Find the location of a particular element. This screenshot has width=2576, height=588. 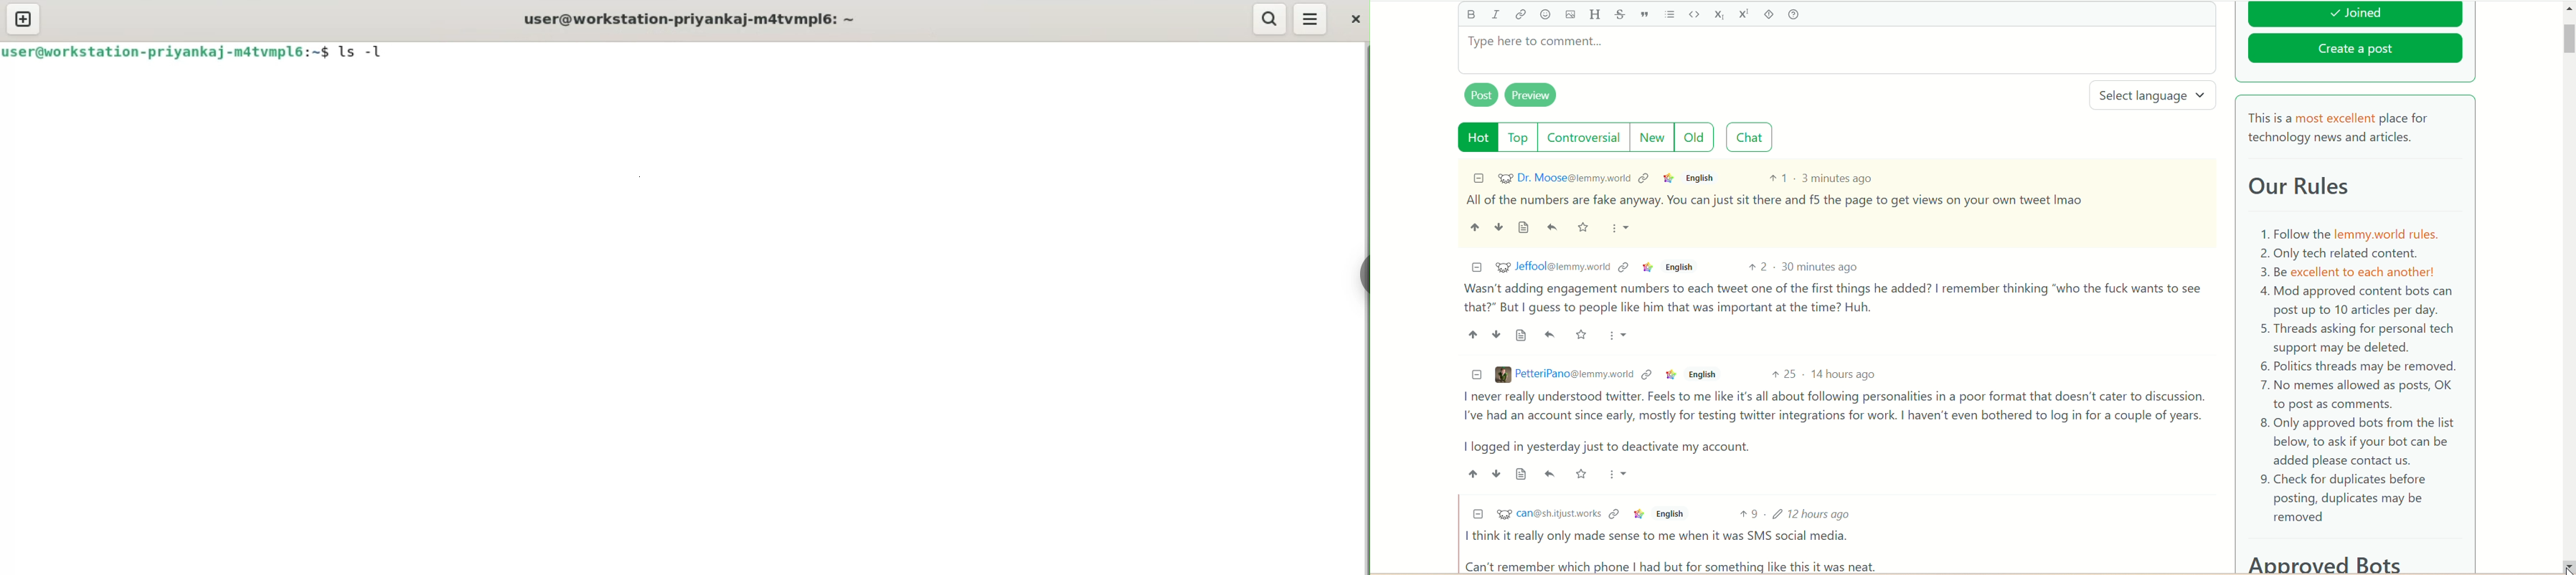

post is located at coordinates (1481, 94).